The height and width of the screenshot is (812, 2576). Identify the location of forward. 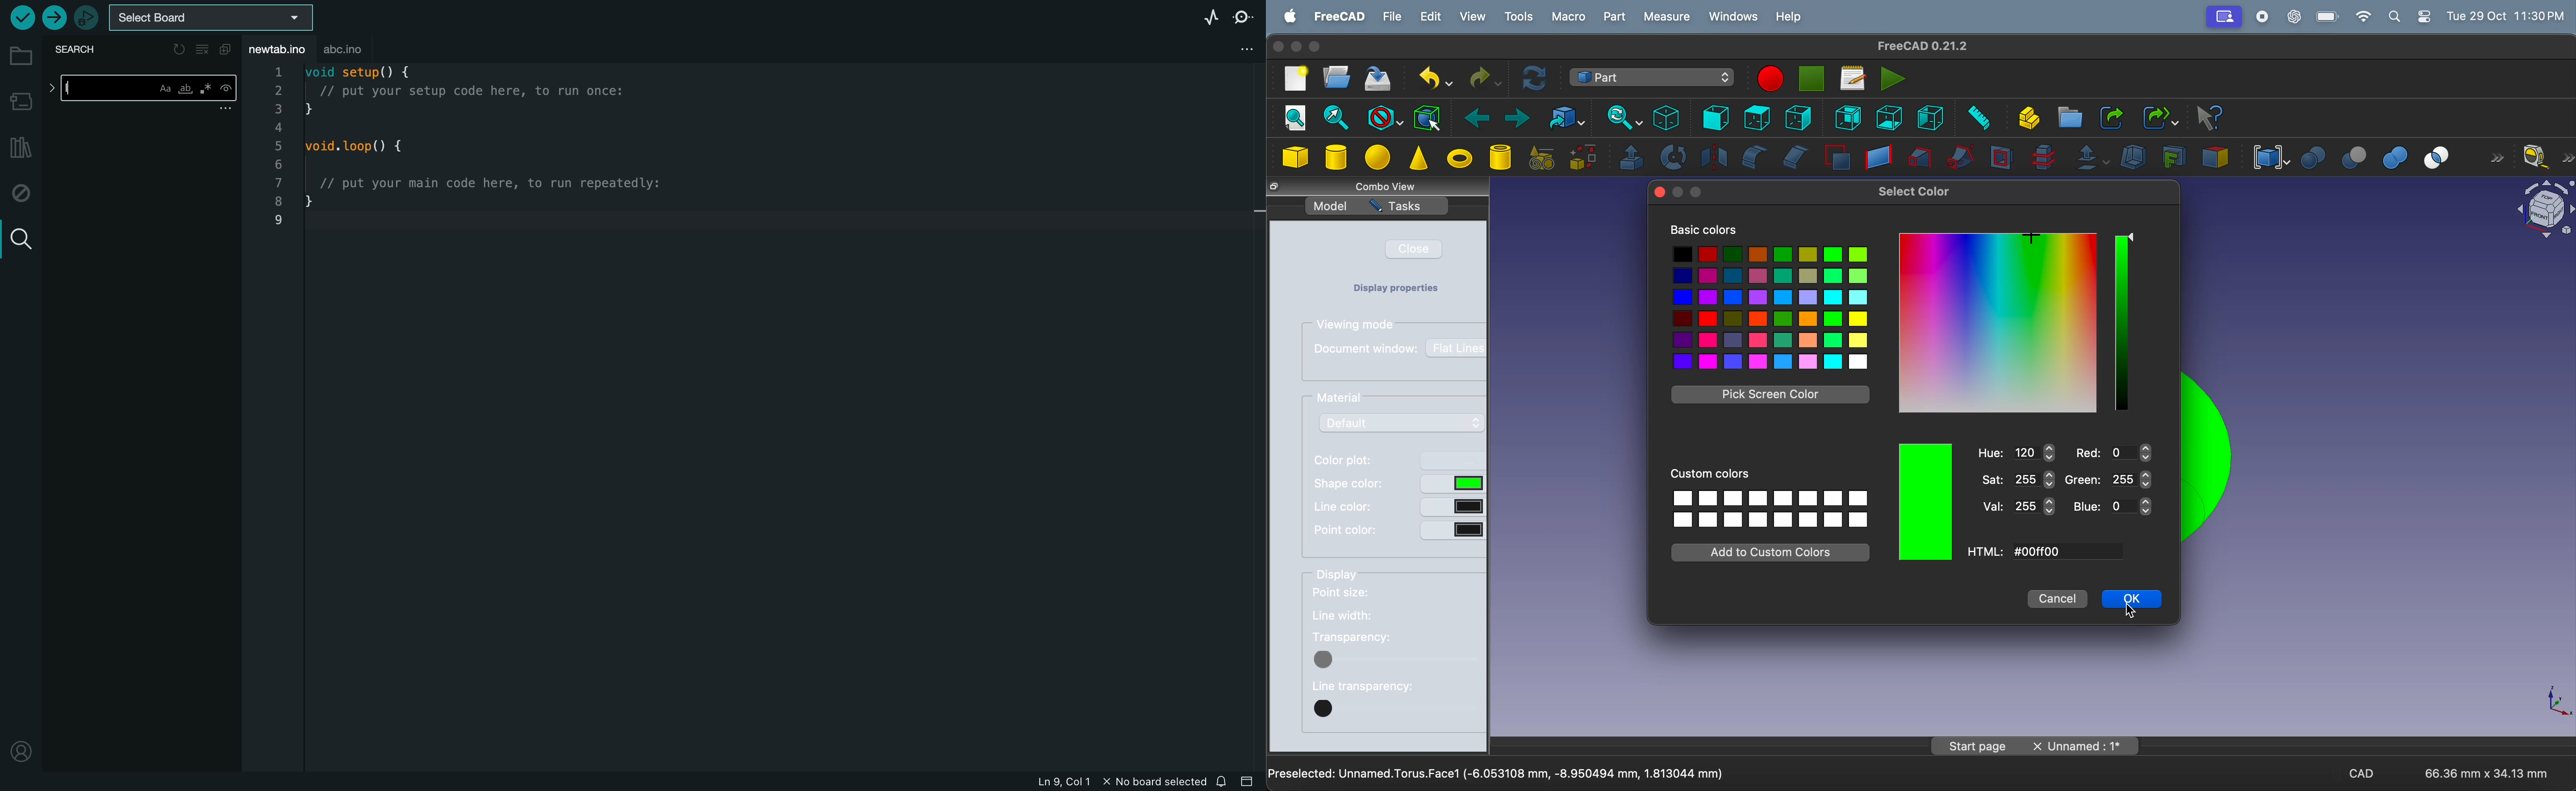
(2495, 156).